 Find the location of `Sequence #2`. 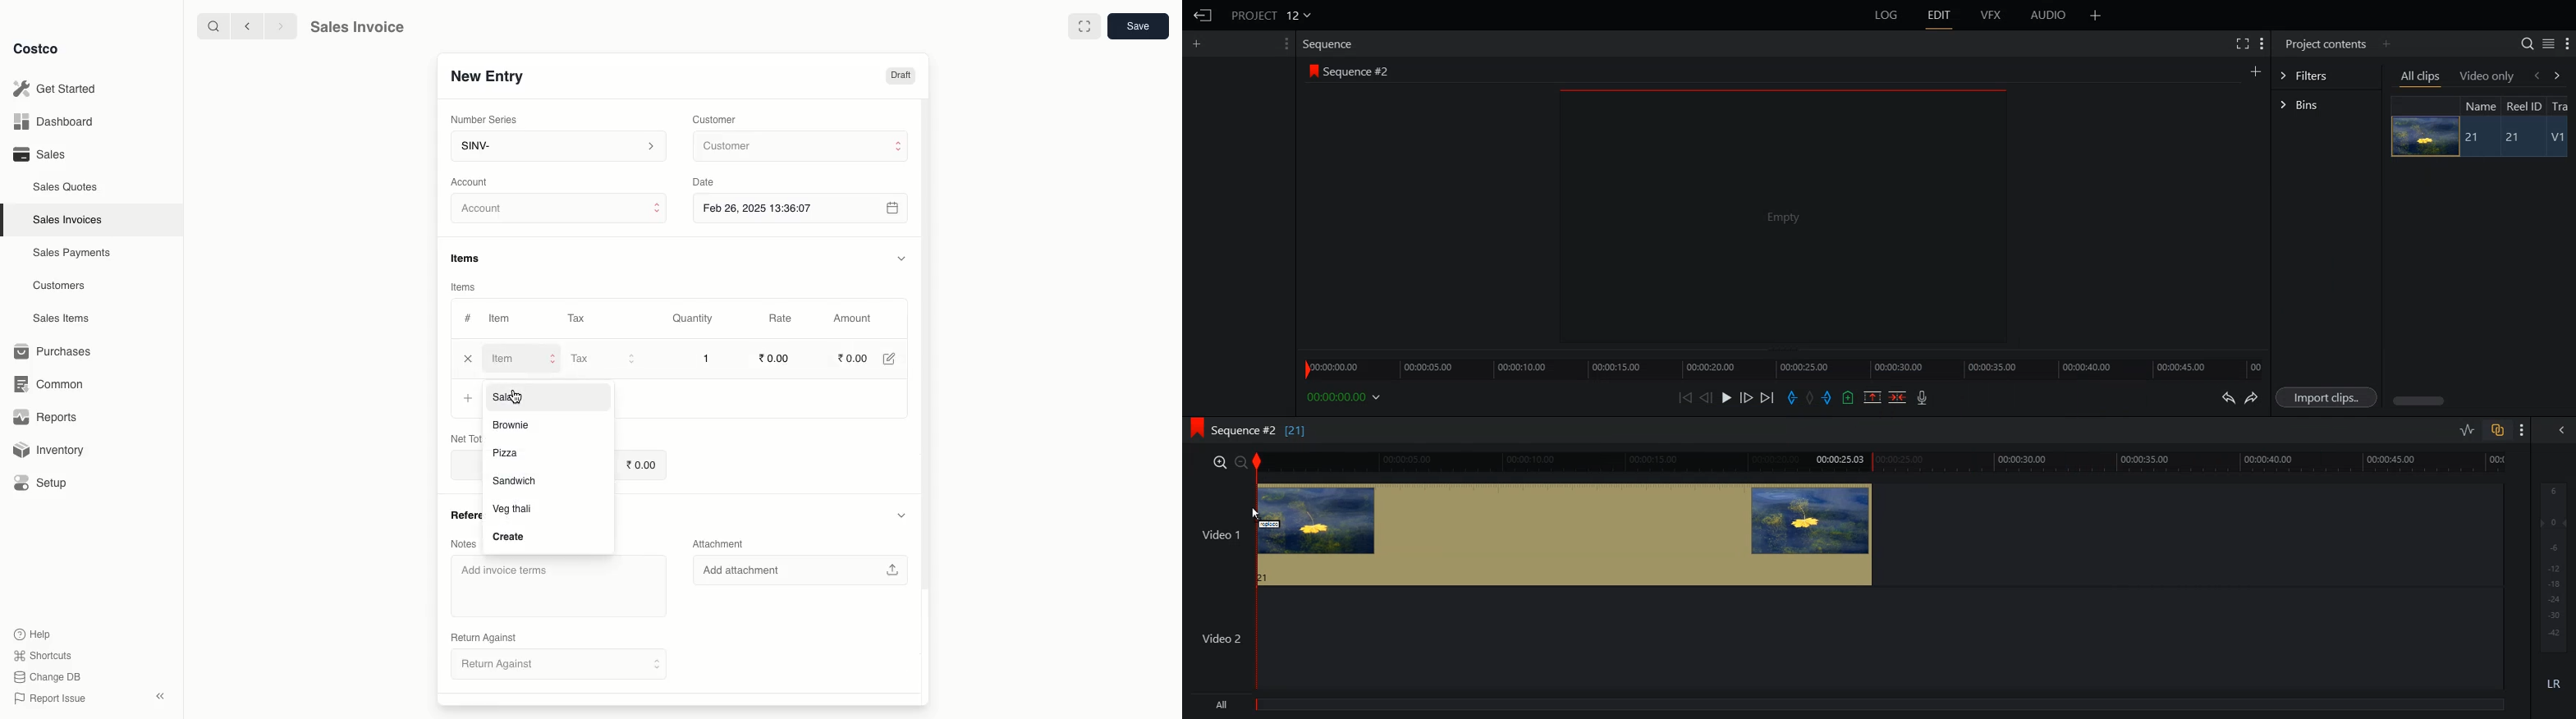

Sequence #2 is located at coordinates (1360, 72).